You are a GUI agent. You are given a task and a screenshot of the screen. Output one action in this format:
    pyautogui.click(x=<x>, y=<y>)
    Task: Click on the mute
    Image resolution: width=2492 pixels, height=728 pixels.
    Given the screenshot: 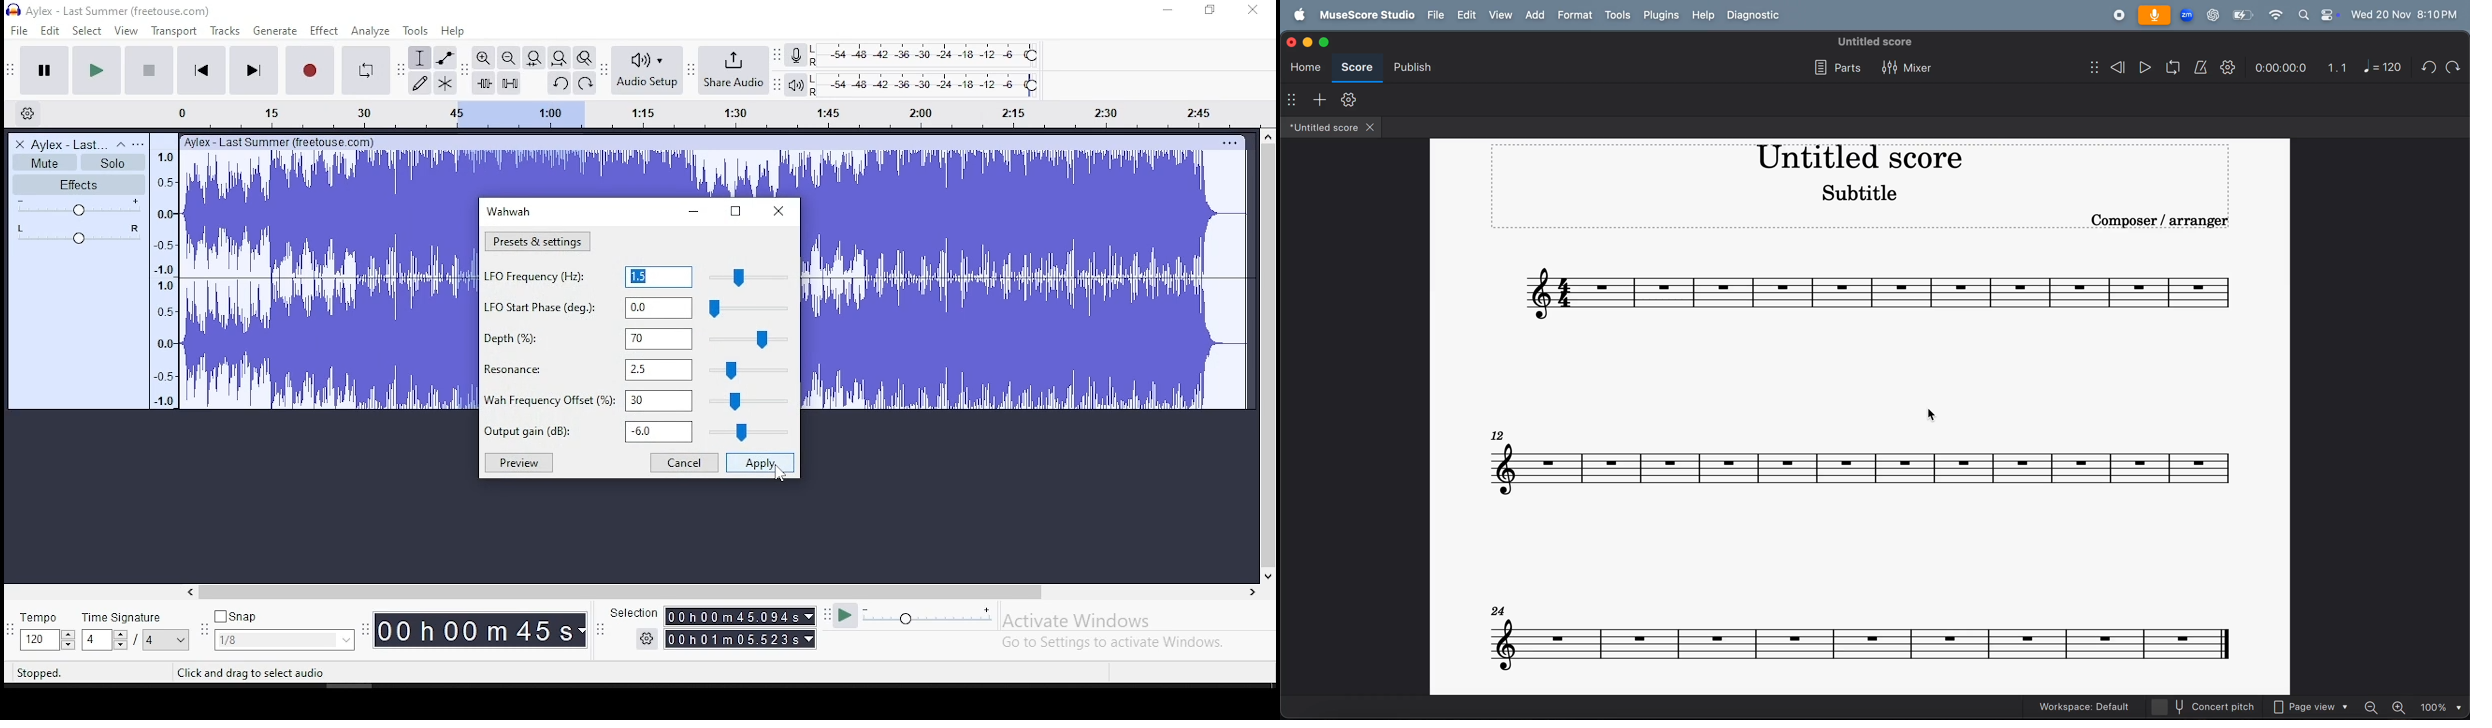 What is the action you would take?
    pyautogui.click(x=45, y=162)
    